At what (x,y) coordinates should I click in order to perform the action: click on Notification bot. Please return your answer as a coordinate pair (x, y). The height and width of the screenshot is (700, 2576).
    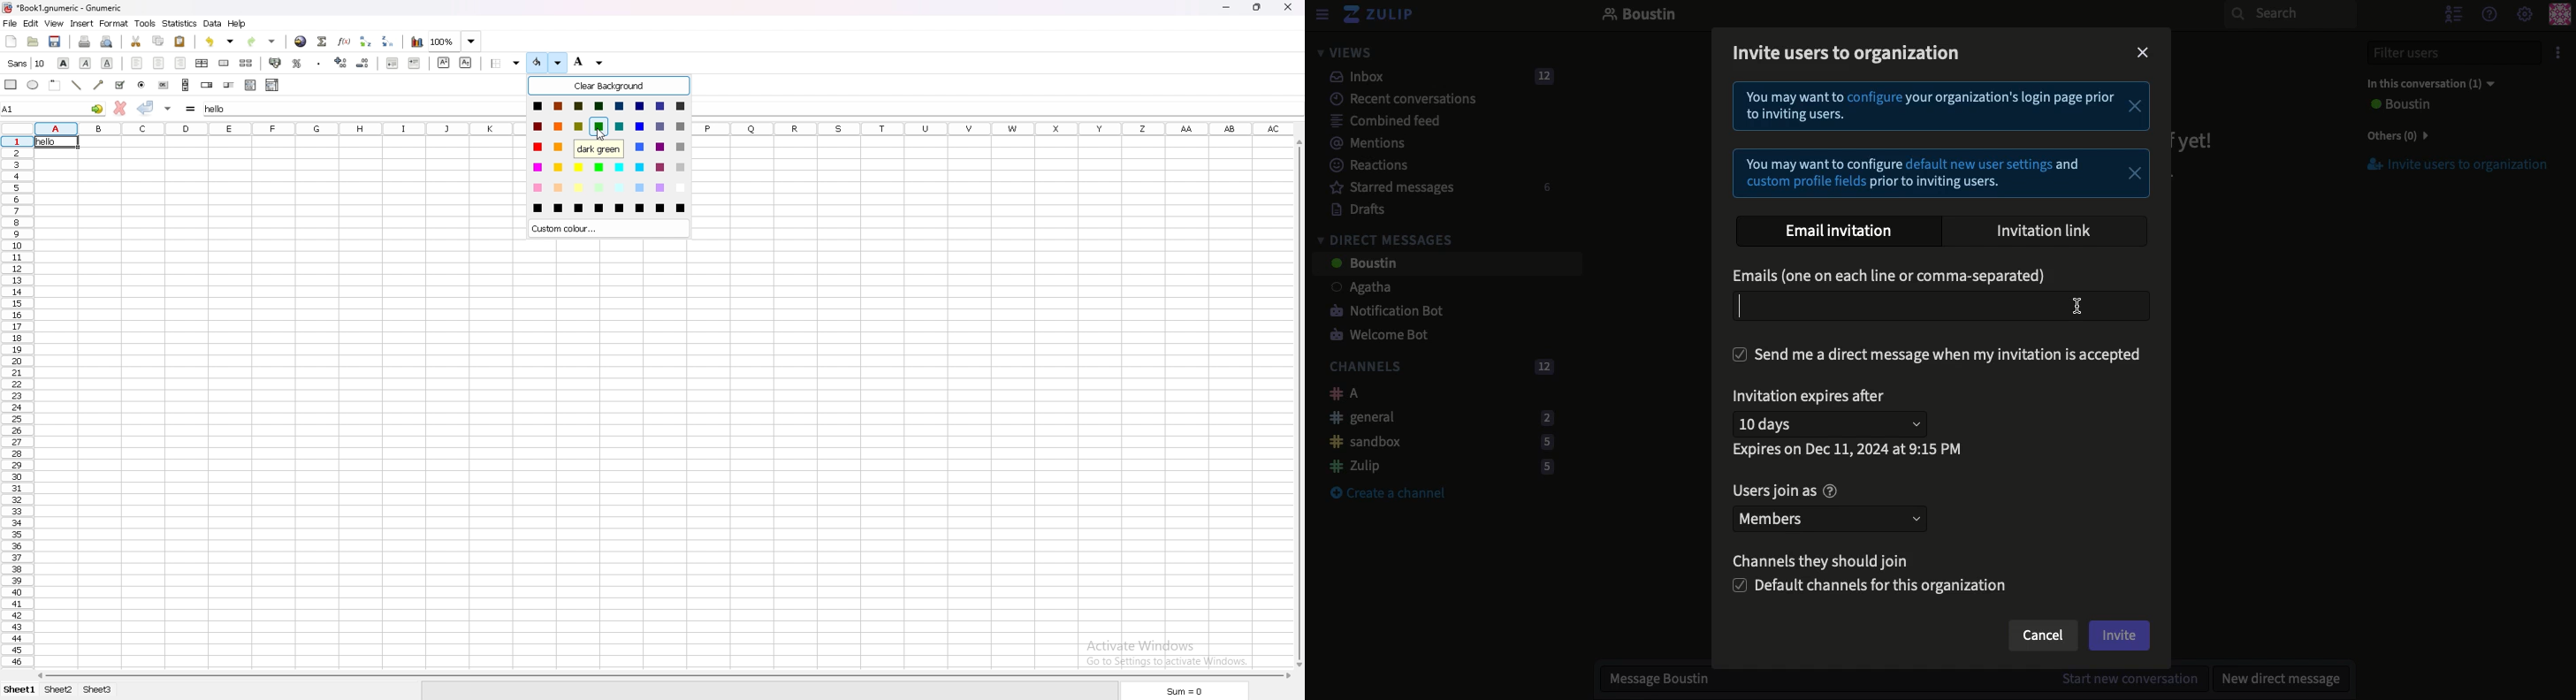
    Looking at the image, I should click on (1380, 312).